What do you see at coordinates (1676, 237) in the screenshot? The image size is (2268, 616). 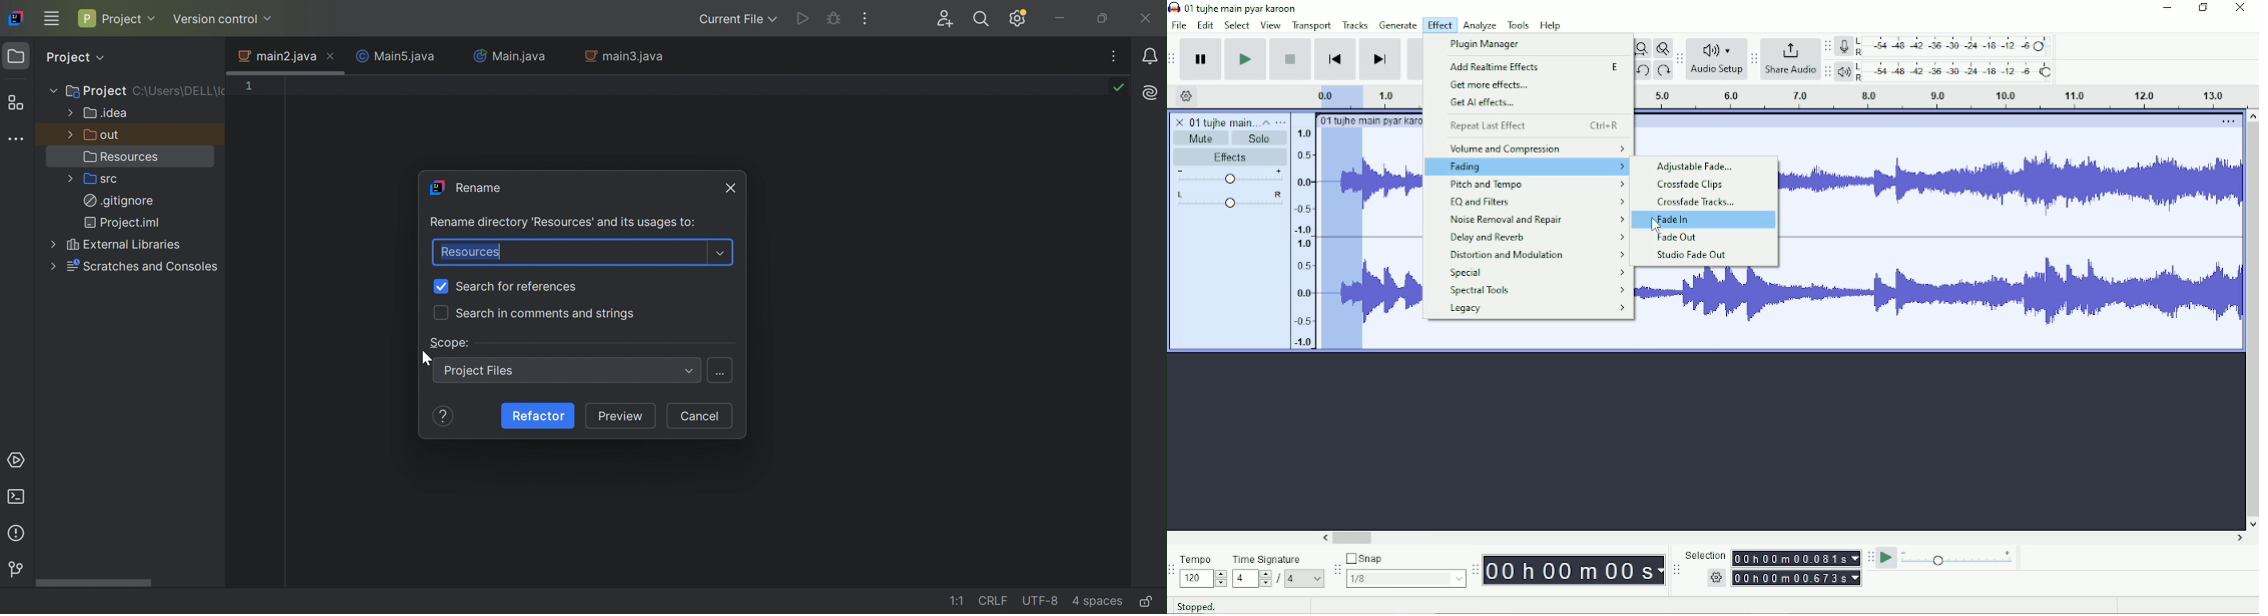 I see `Fade Out` at bounding box center [1676, 237].